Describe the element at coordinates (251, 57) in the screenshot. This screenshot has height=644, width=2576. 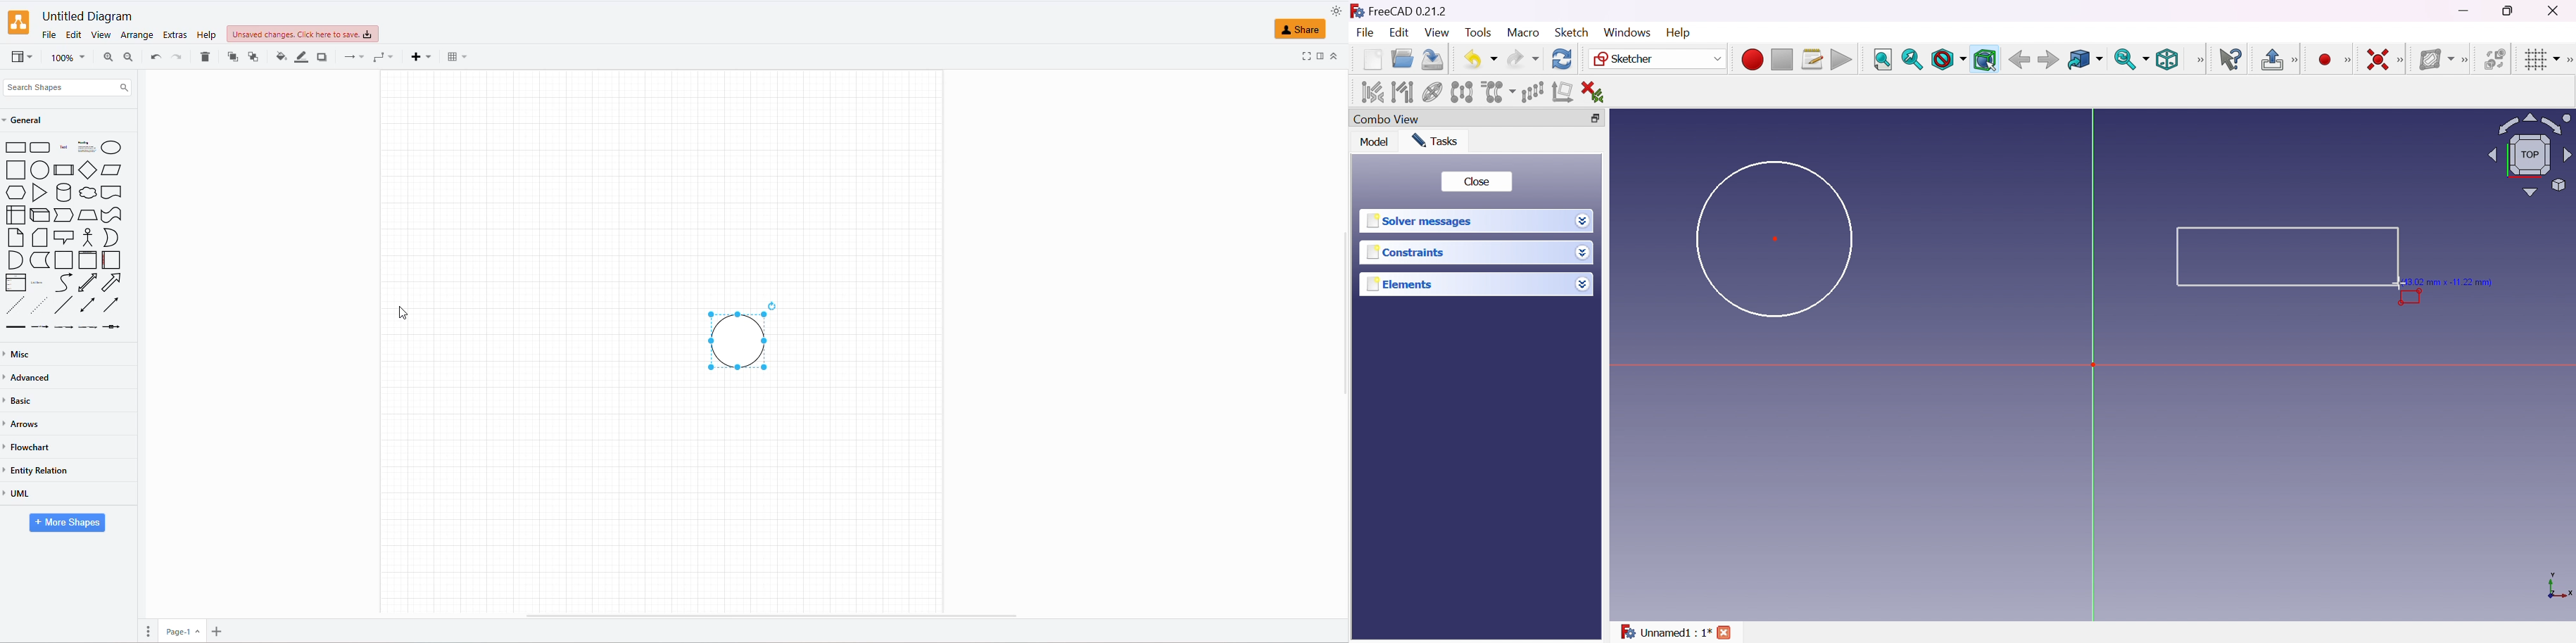
I see `TO BACK` at that location.